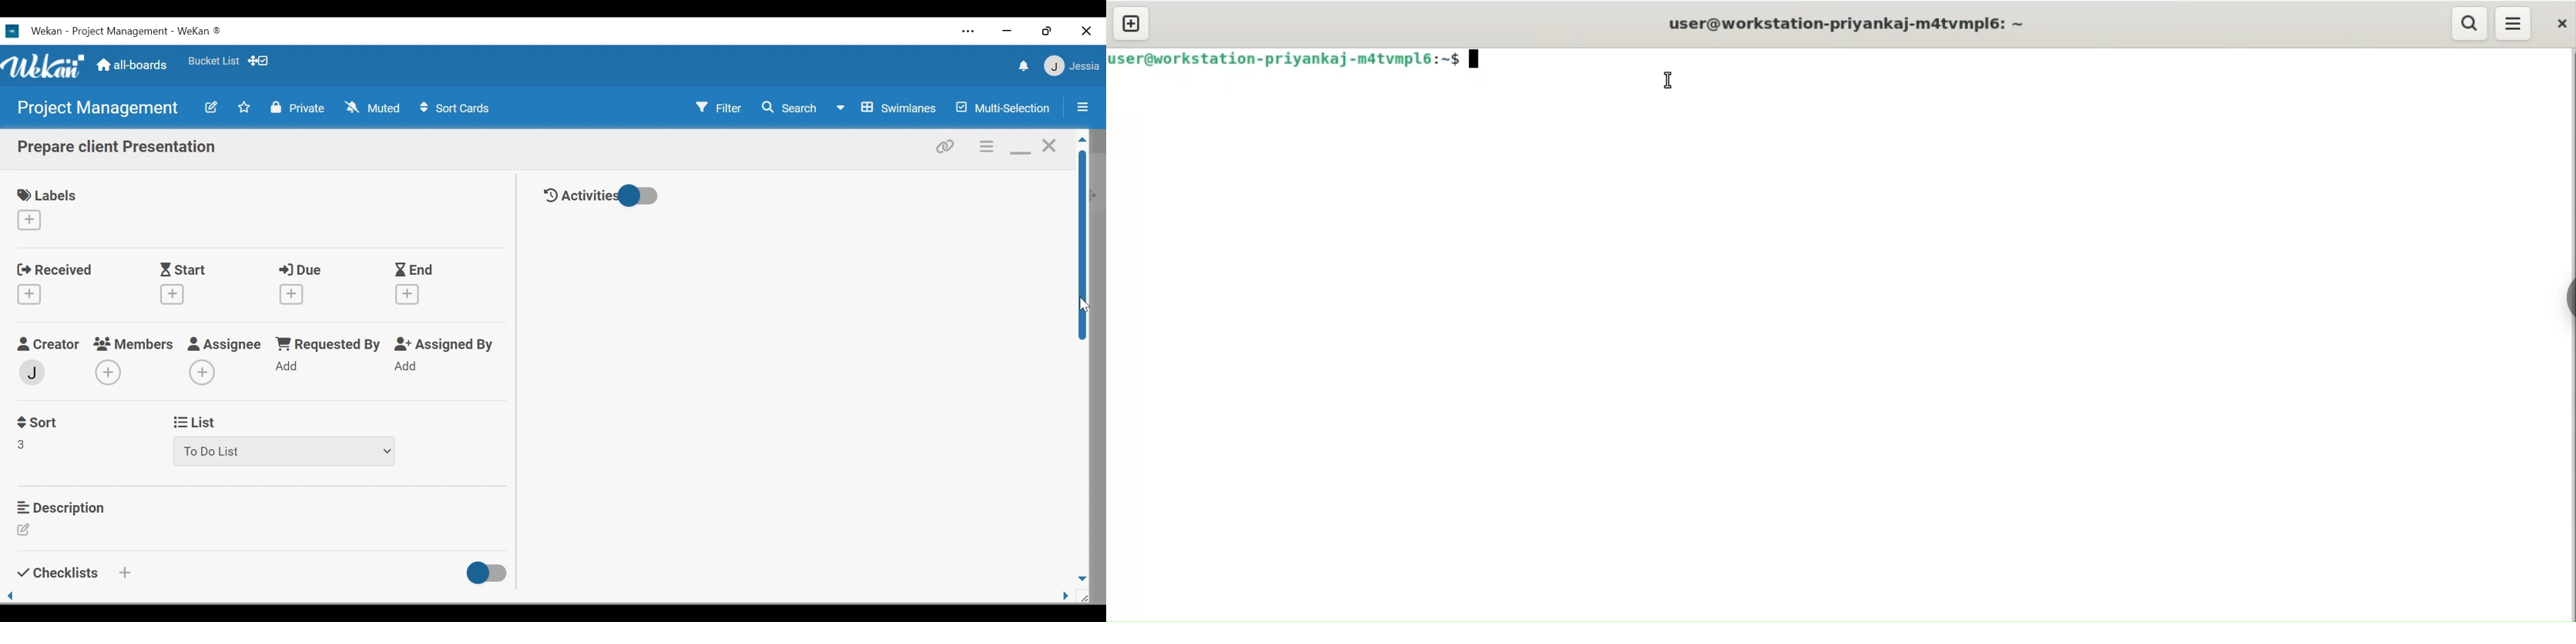  I want to click on Favorite, so click(214, 60).